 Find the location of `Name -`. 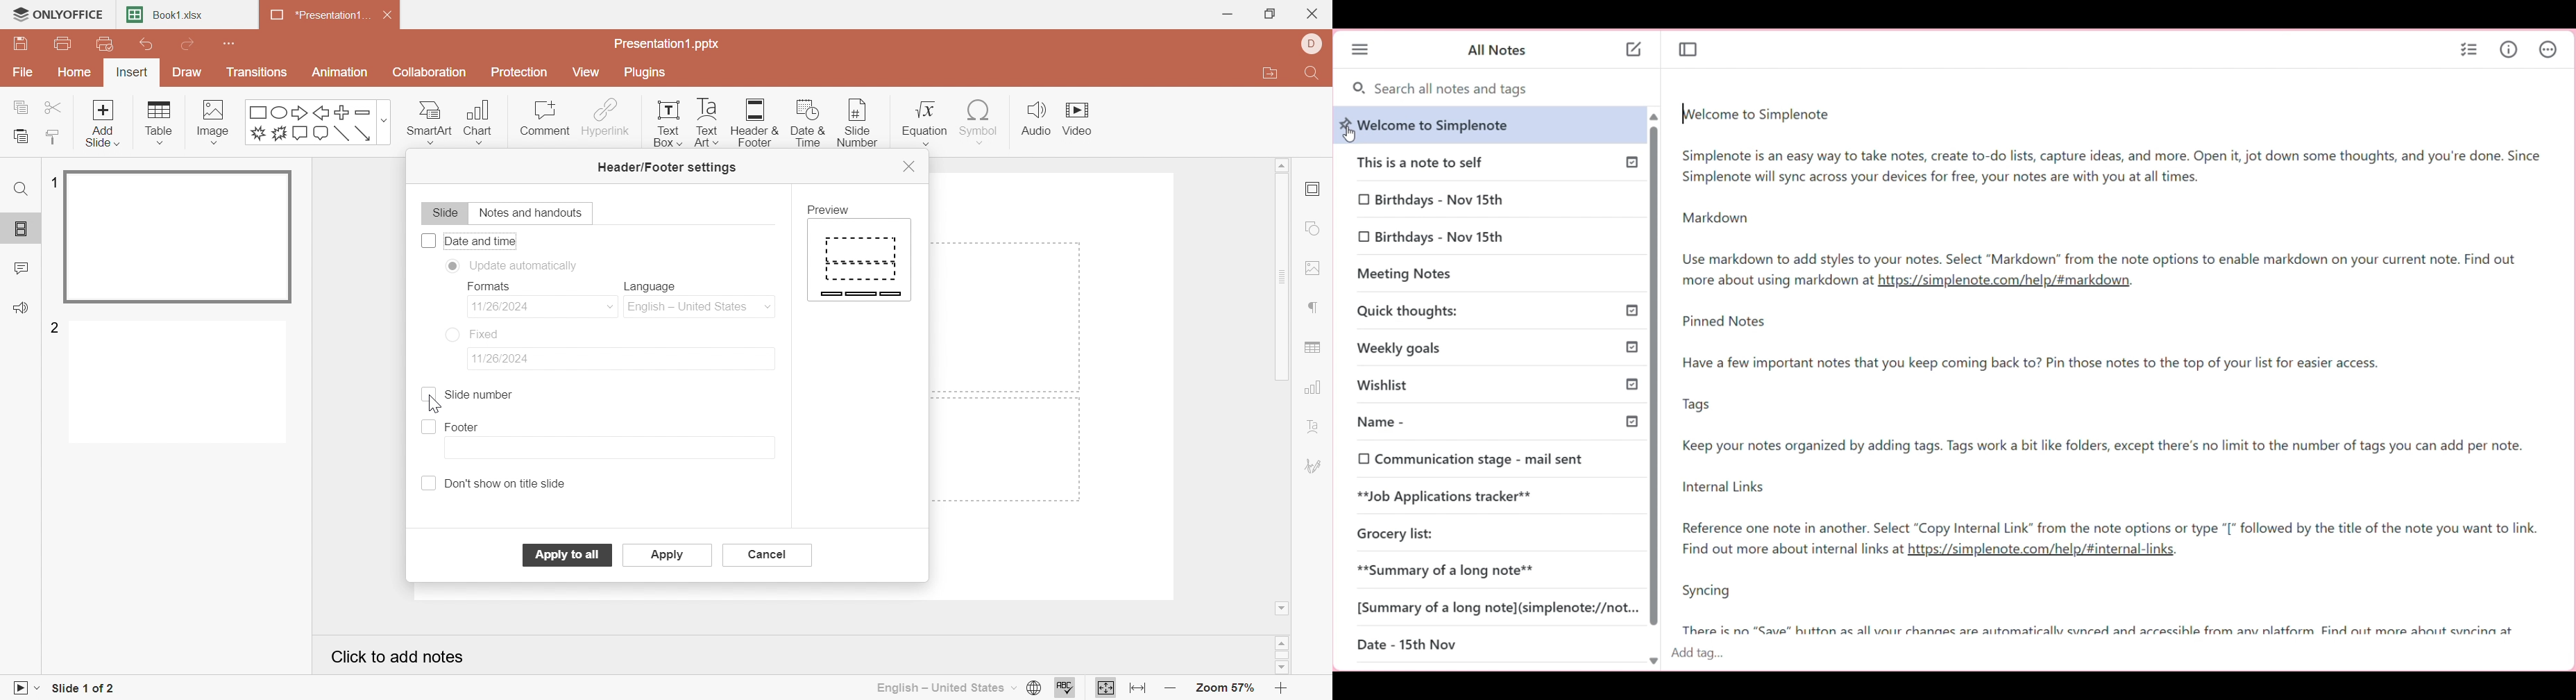

Name - is located at coordinates (1463, 420).